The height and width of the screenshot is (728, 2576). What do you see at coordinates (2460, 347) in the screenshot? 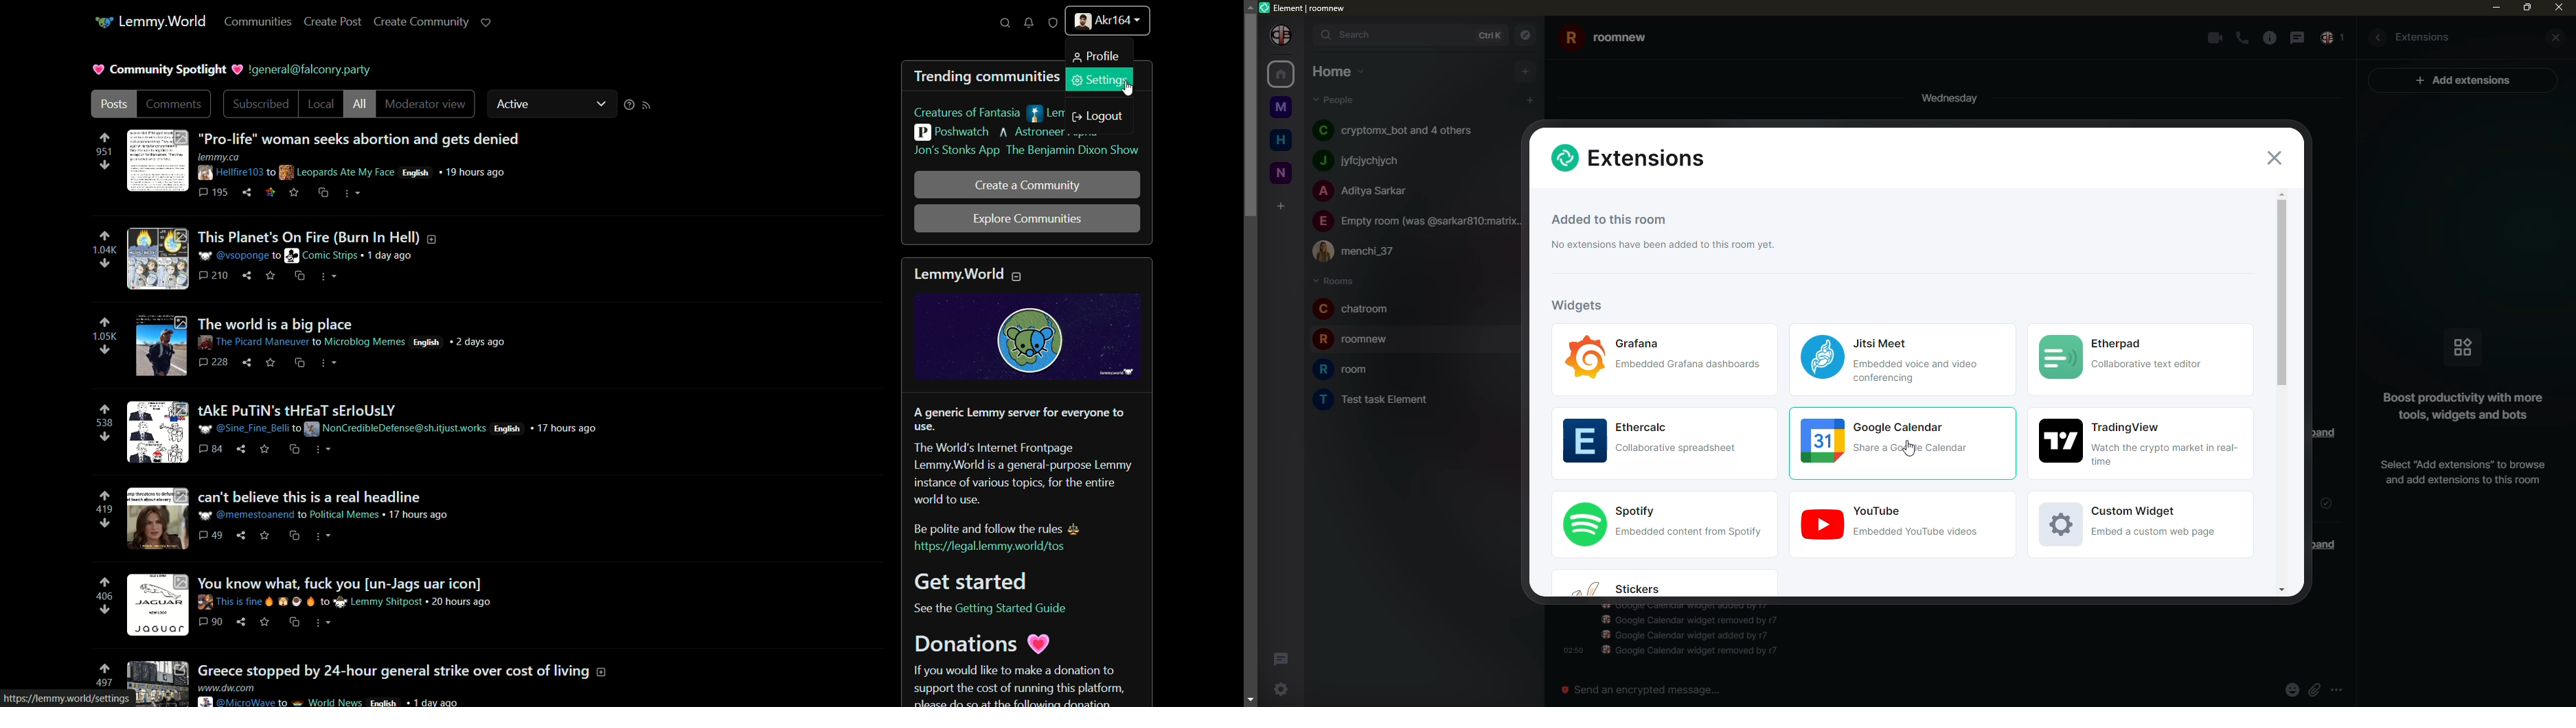
I see `icon` at bounding box center [2460, 347].